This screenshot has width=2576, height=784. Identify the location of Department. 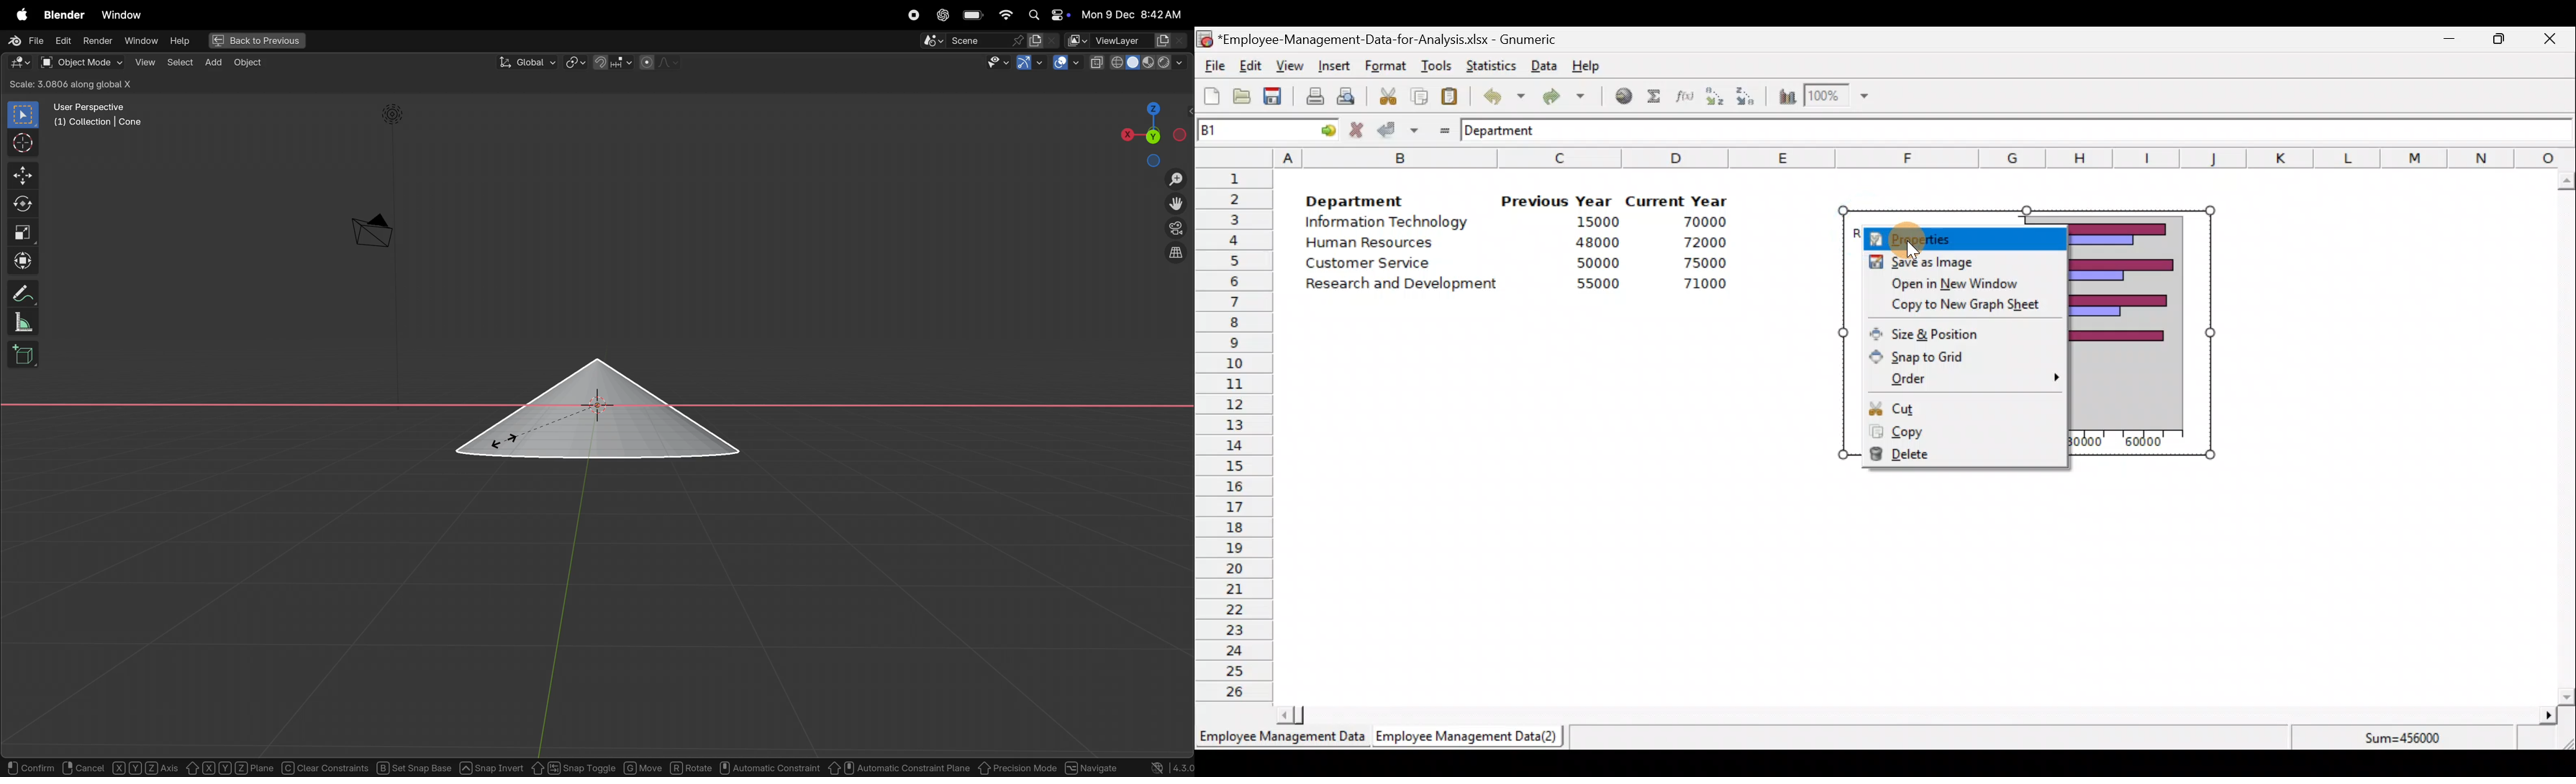
(1354, 197).